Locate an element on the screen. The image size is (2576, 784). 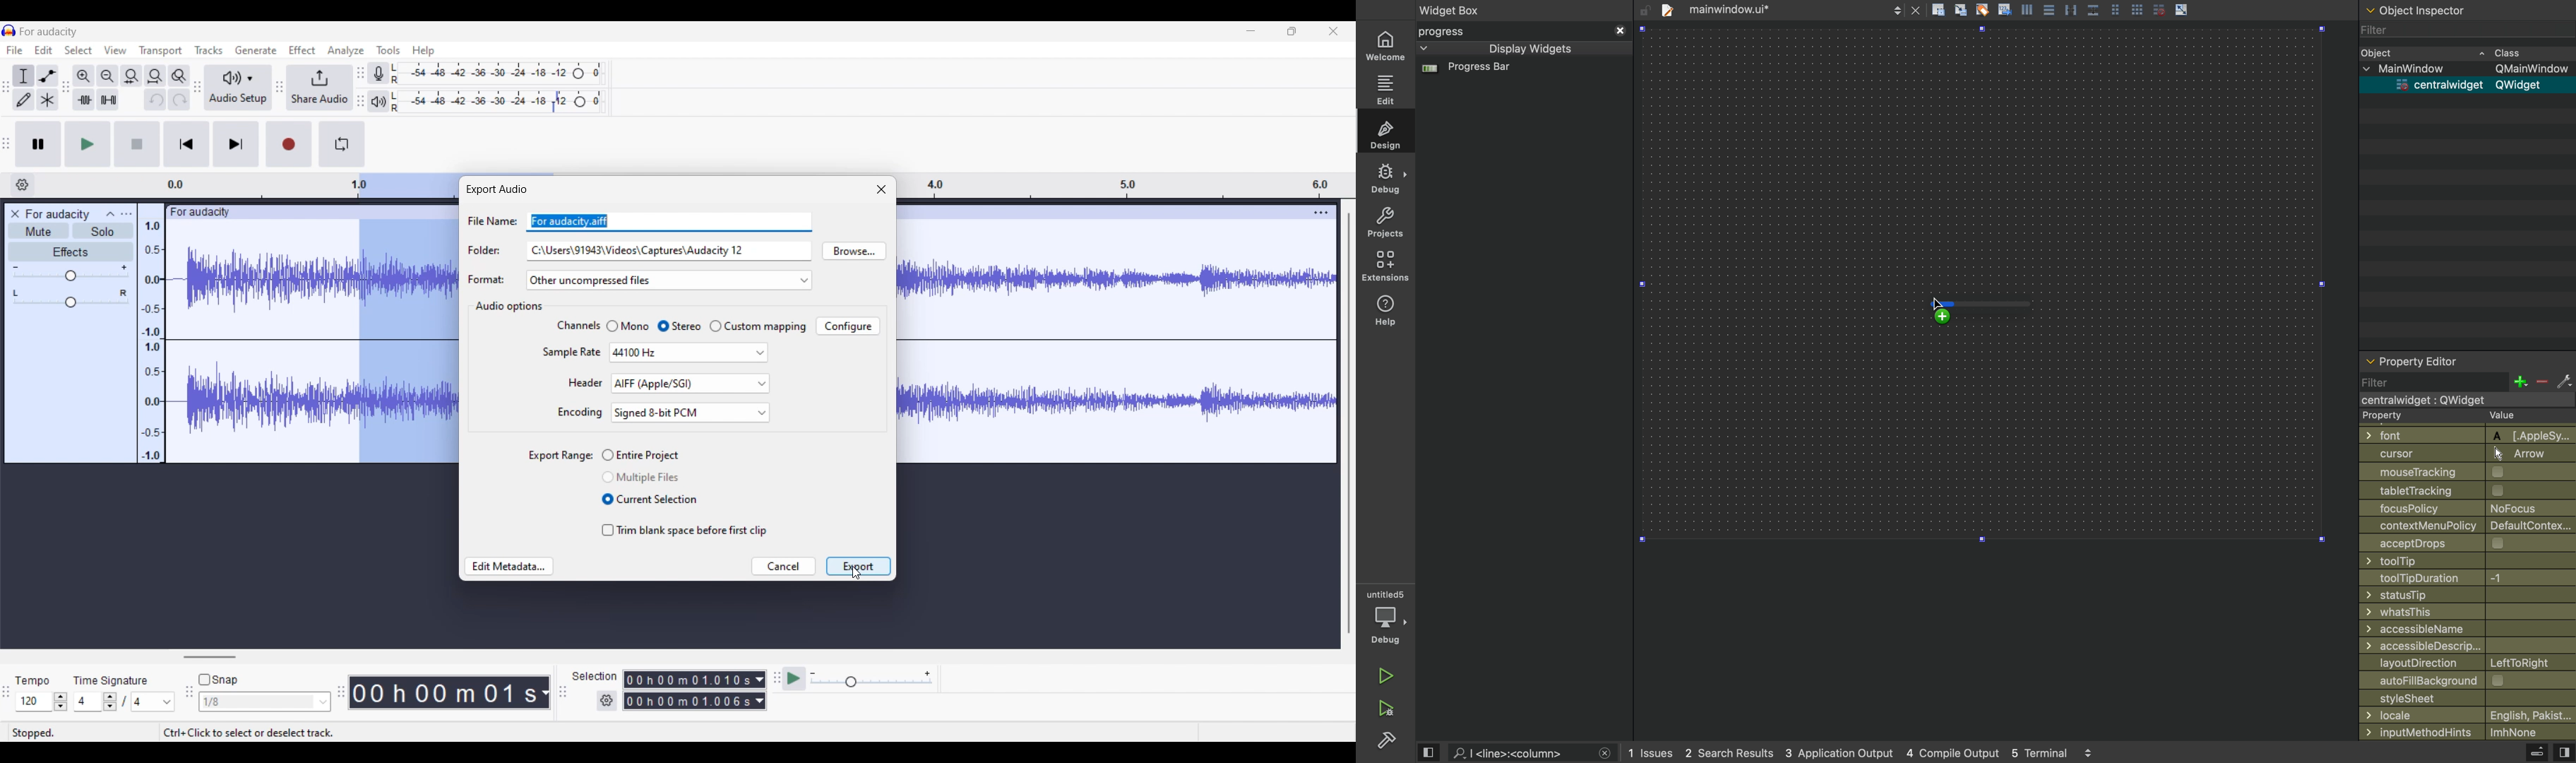
focuspolicy is located at coordinates (2459, 507).